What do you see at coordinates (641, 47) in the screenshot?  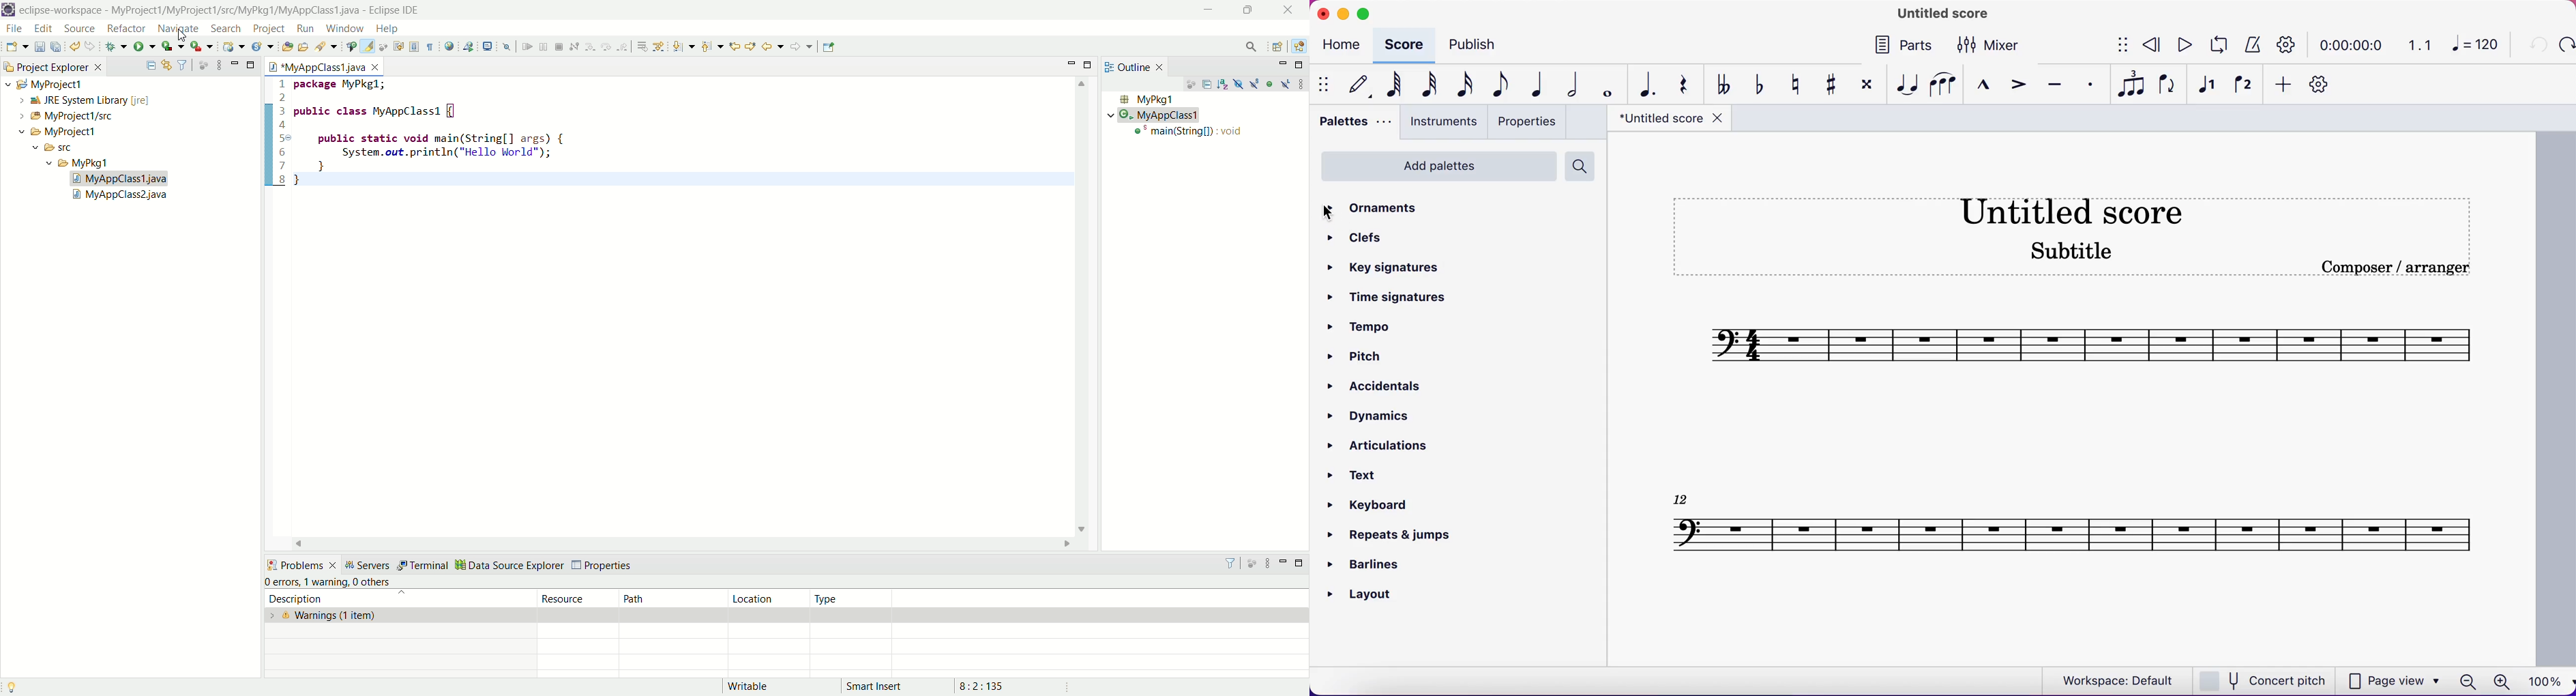 I see `drop to frame` at bounding box center [641, 47].